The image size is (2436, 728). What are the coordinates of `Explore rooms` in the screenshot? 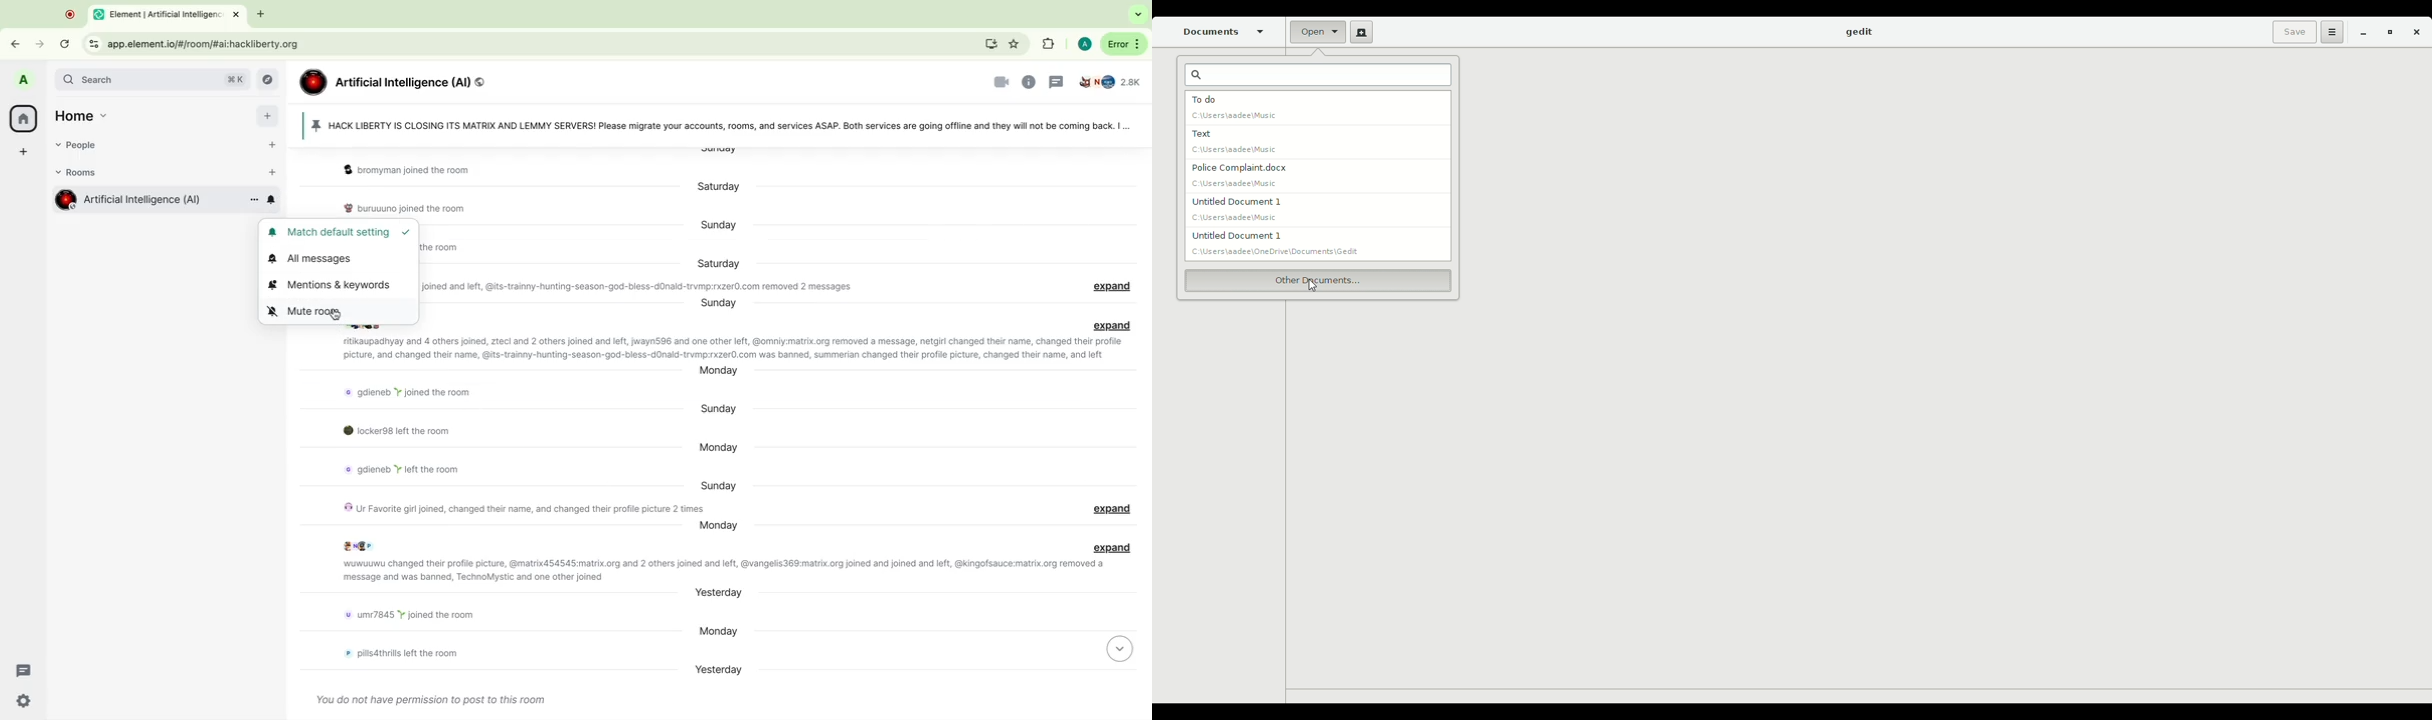 It's located at (270, 79).